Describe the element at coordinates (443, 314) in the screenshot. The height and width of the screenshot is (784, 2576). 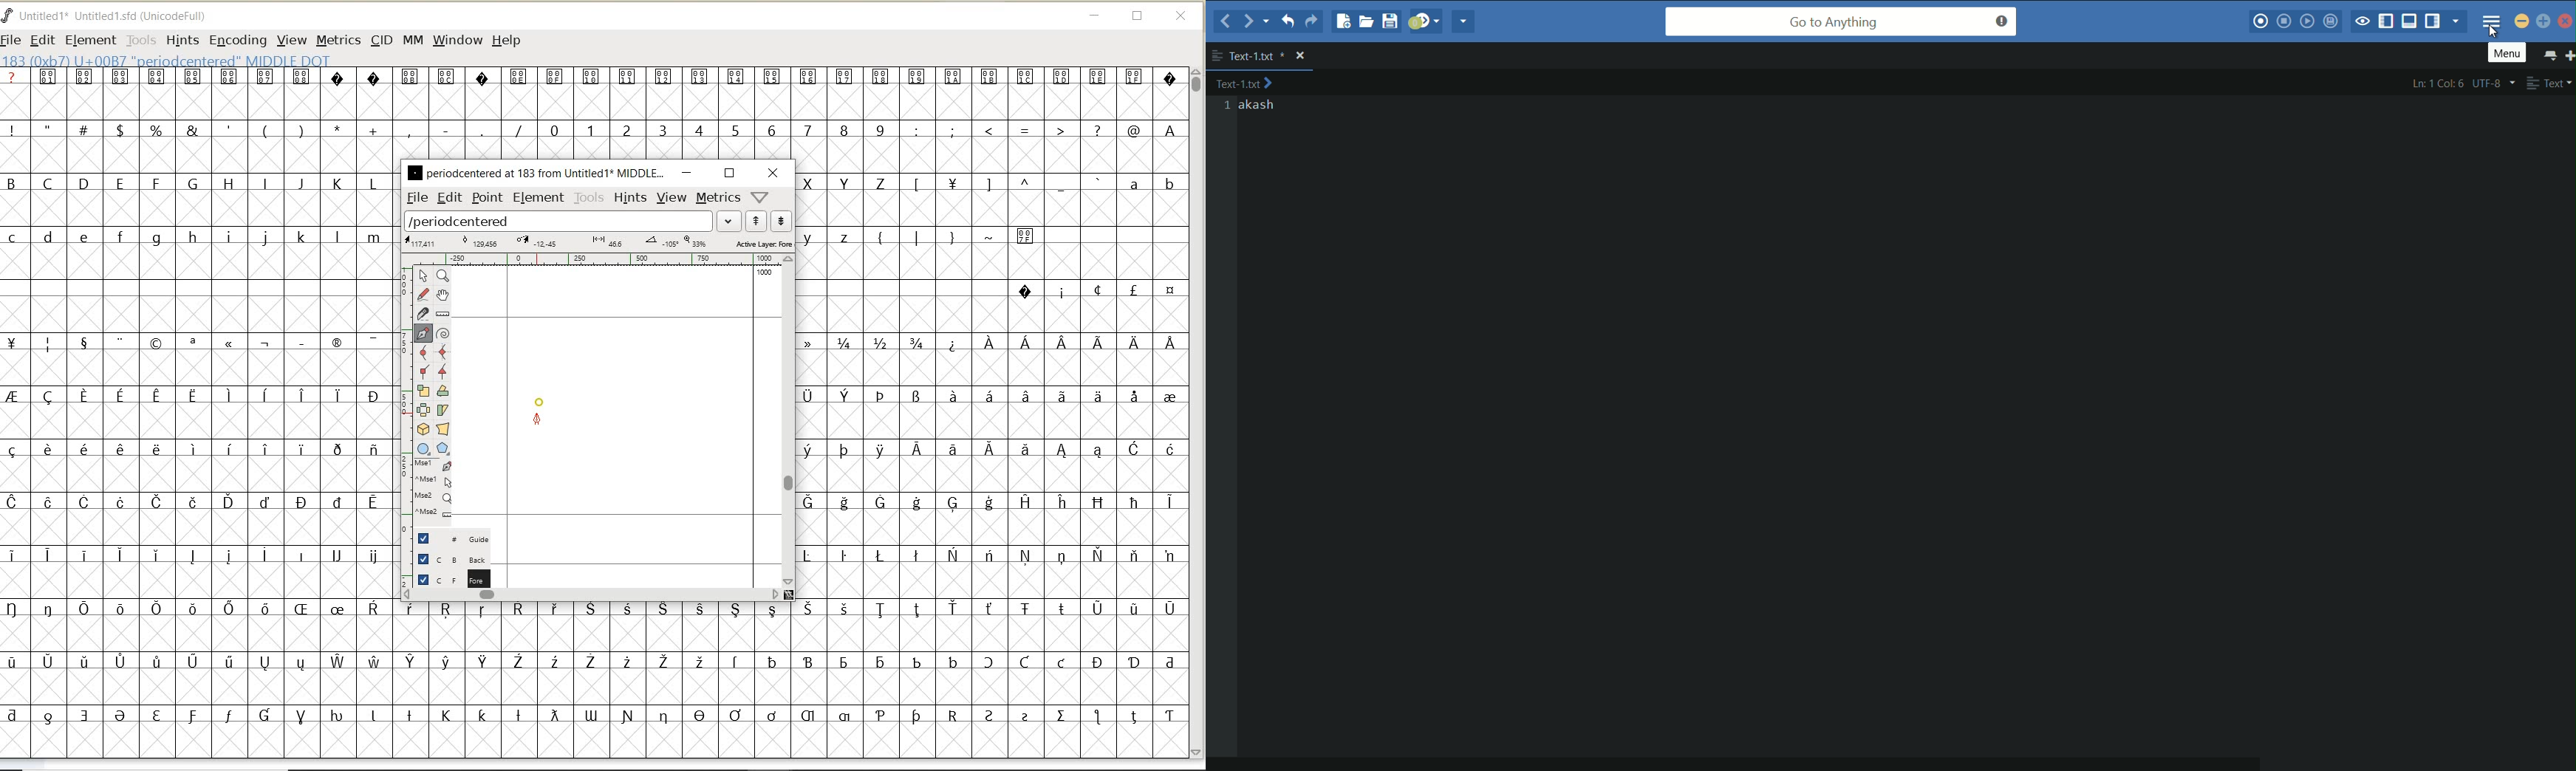
I see `measure a distance, angle between points` at that location.